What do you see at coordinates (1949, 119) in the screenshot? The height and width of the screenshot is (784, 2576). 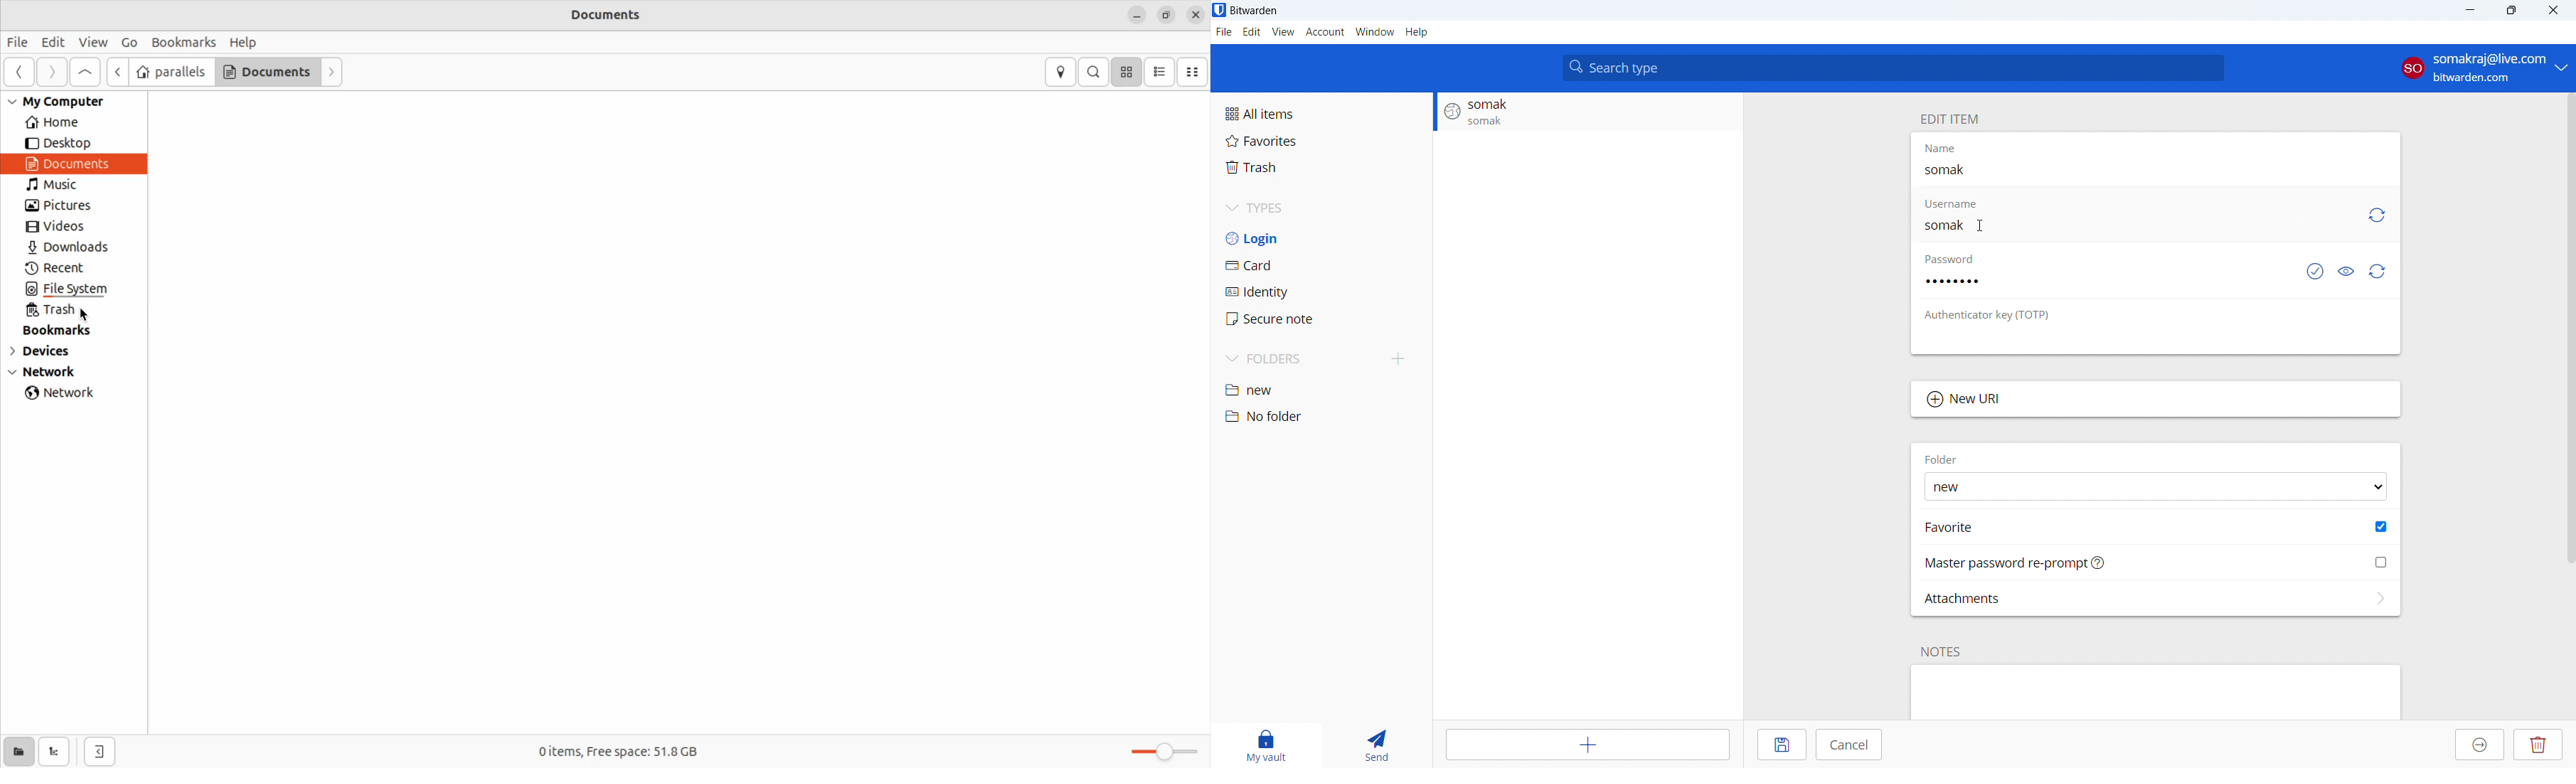 I see `edit item` at bounding box center [1949, 119].